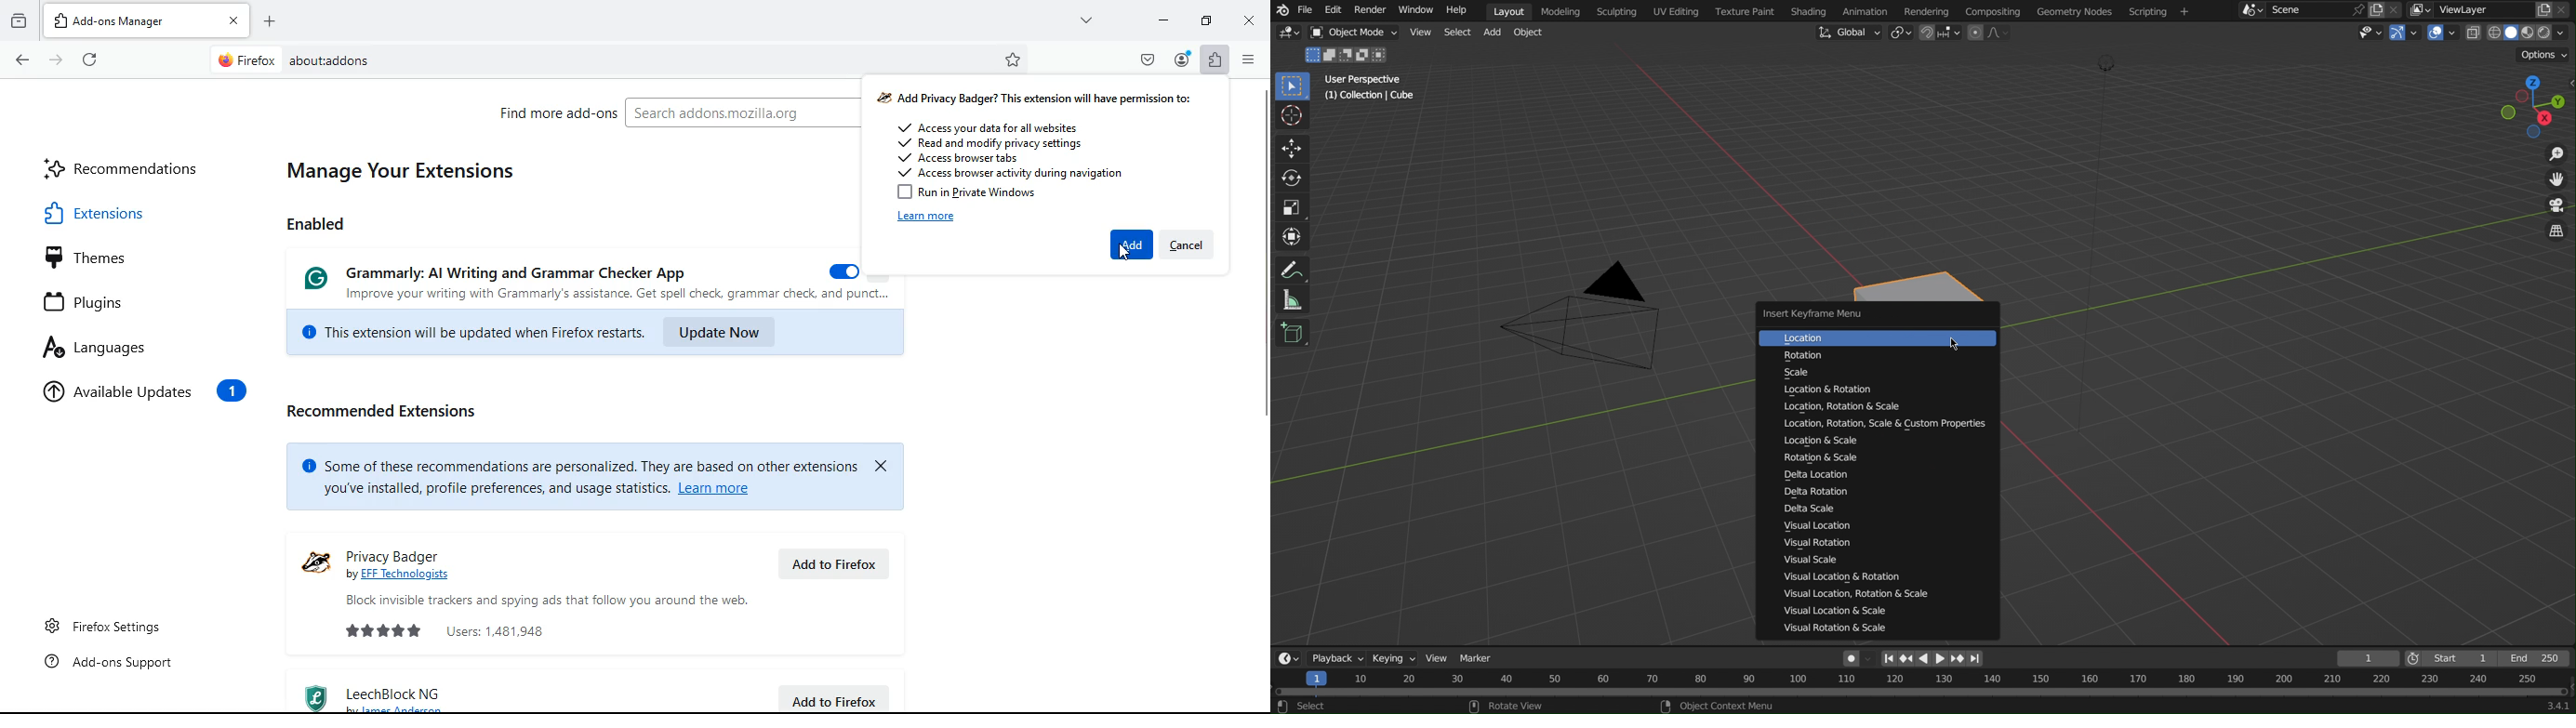 The image size is (2576, 728). Describe the element at coordinates (1292, 236) in the screenshot. I see `Transform` at that location.